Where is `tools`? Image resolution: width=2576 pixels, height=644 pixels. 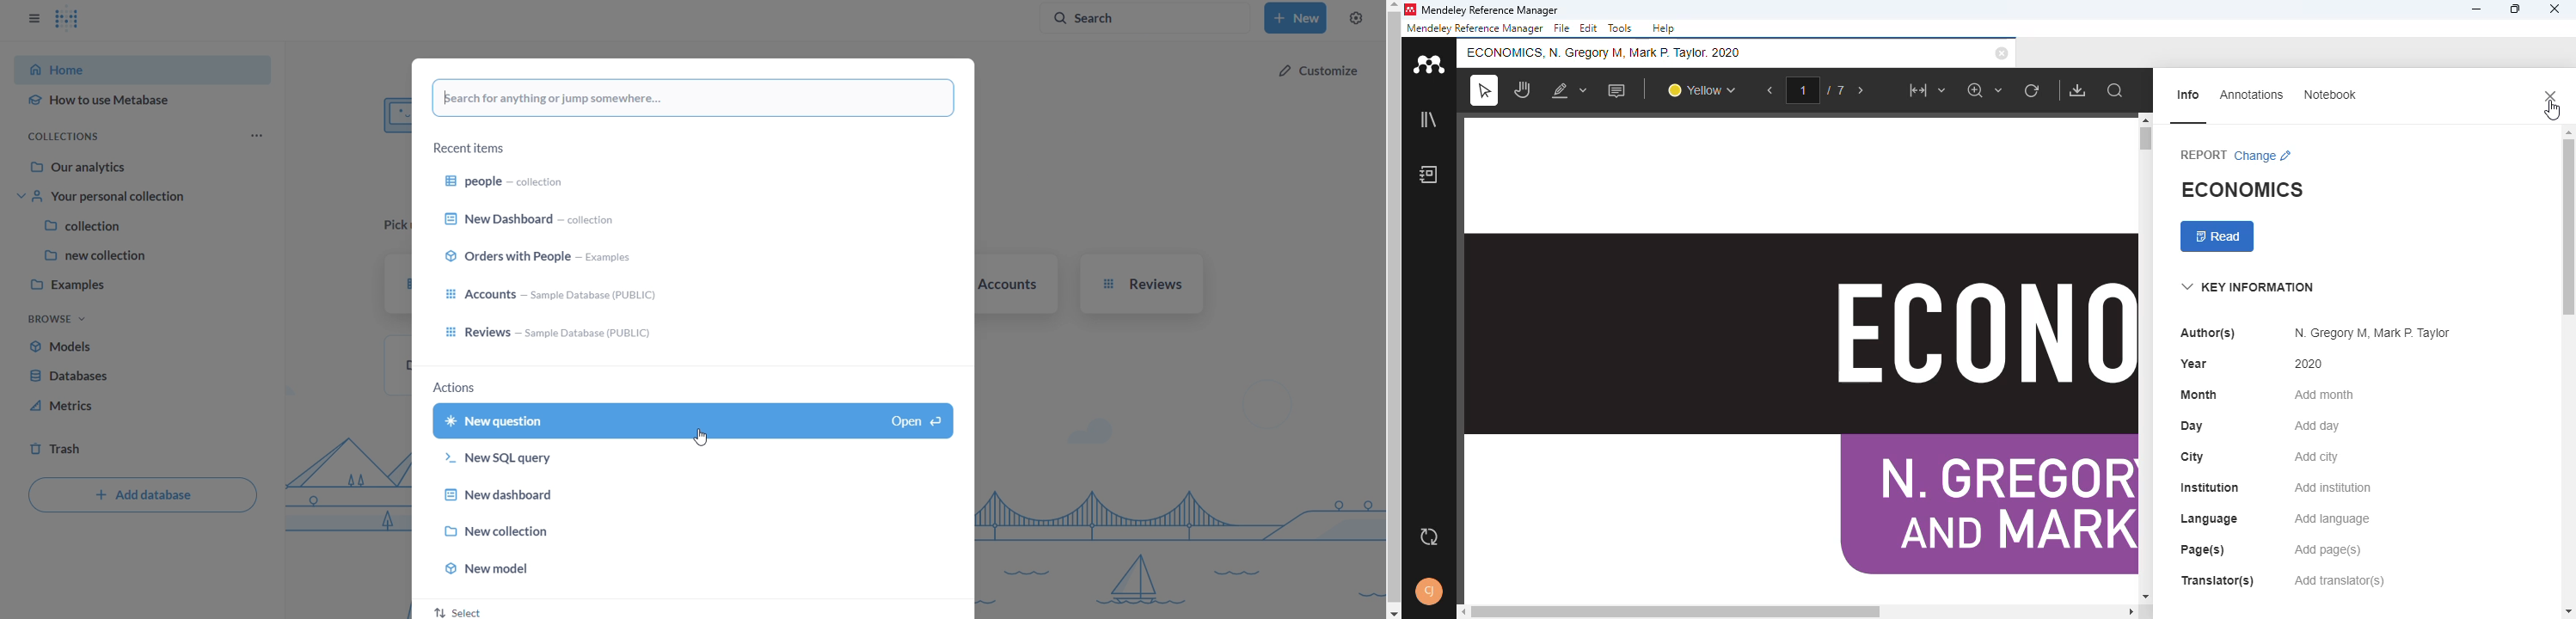
tools is located at coordinates (1621, 28).